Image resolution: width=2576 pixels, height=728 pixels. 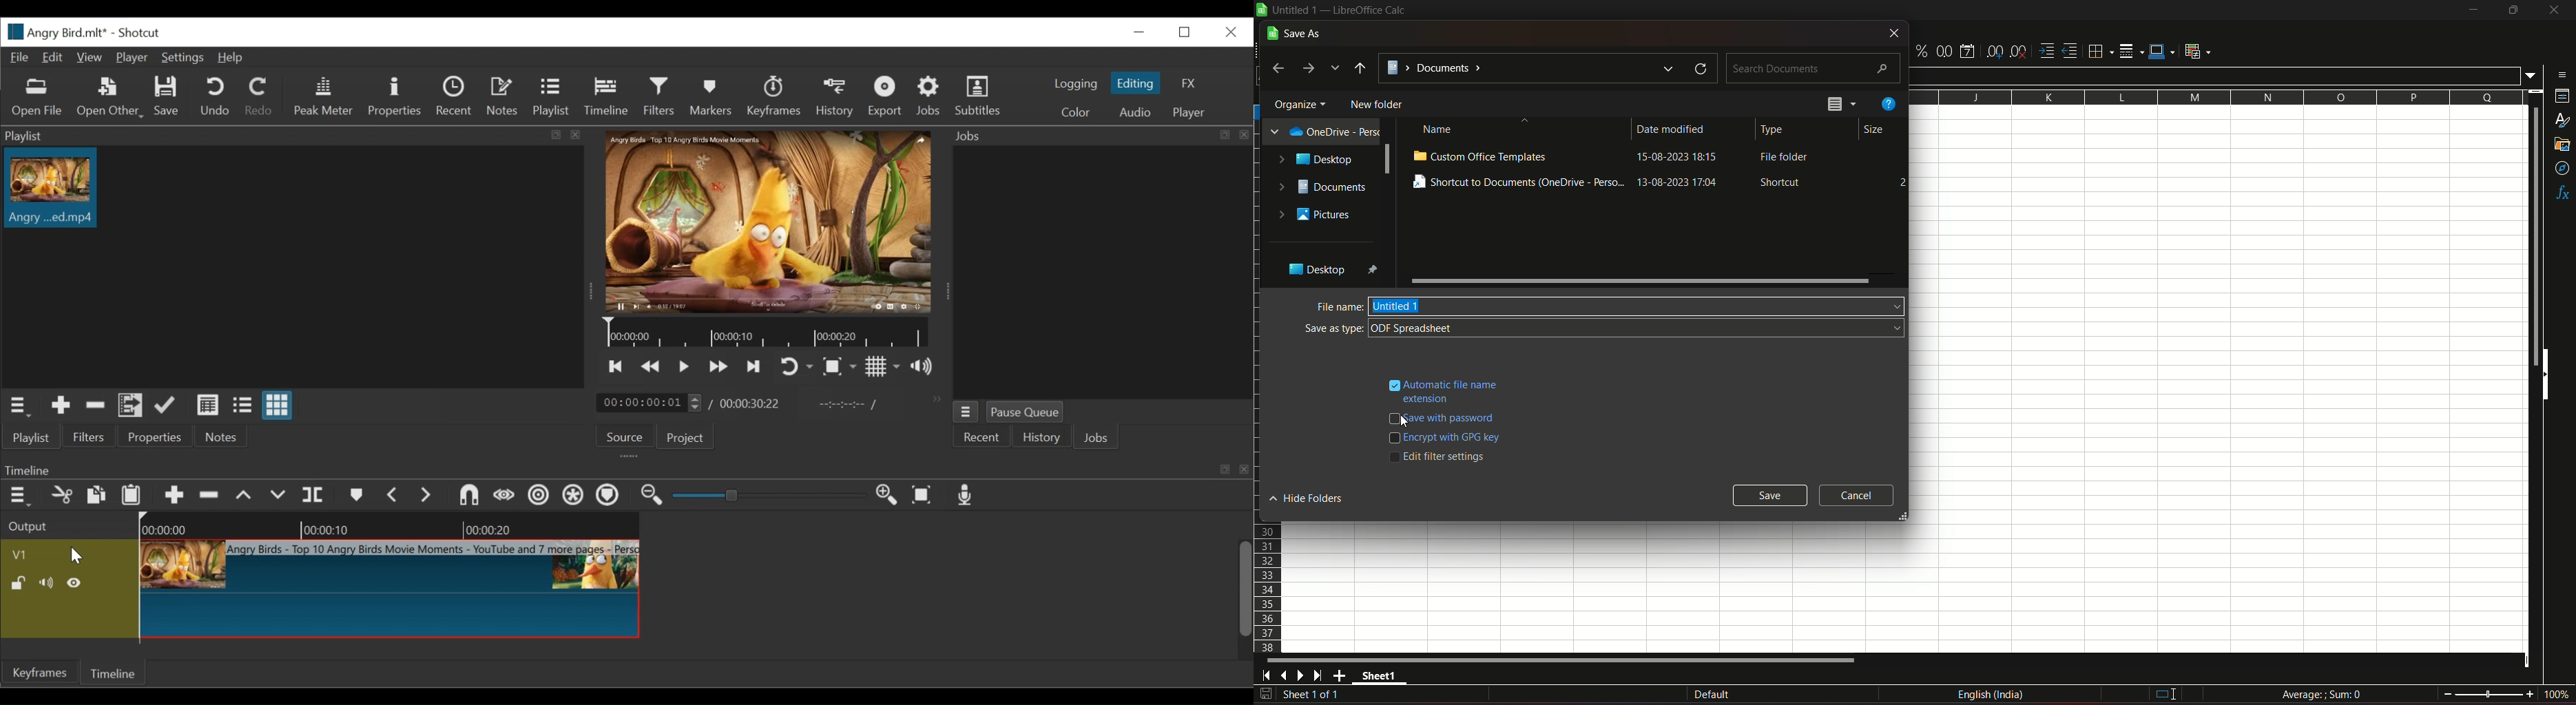 What do you see at coordinates (1311, 69) in the screenshot?
I see `next` at bounding box center [1311, 69].